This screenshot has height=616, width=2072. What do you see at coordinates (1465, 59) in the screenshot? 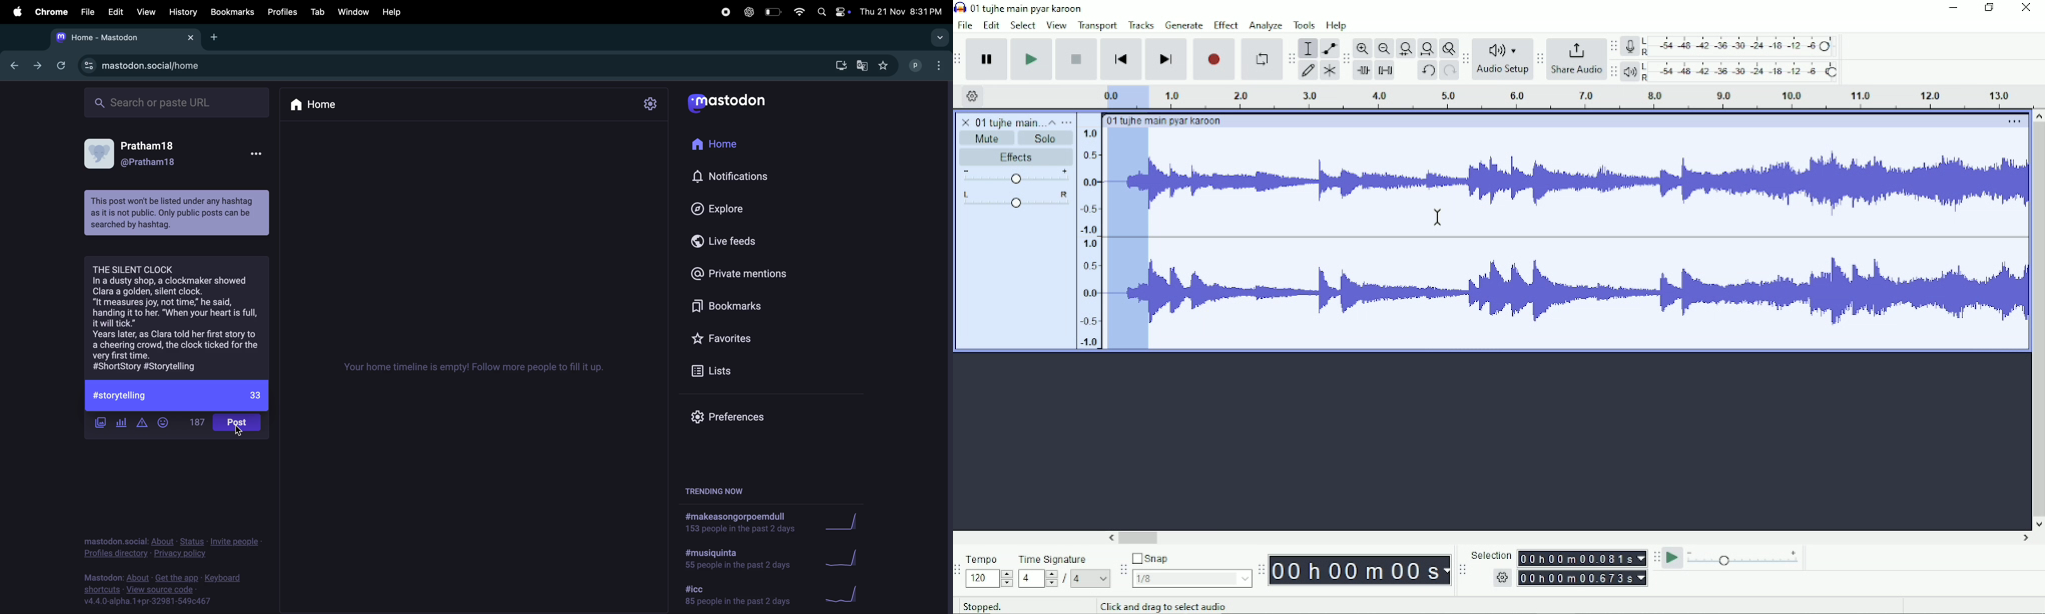
I see `Audacity audio setup toolbar` at bounding box center [1465, 59].